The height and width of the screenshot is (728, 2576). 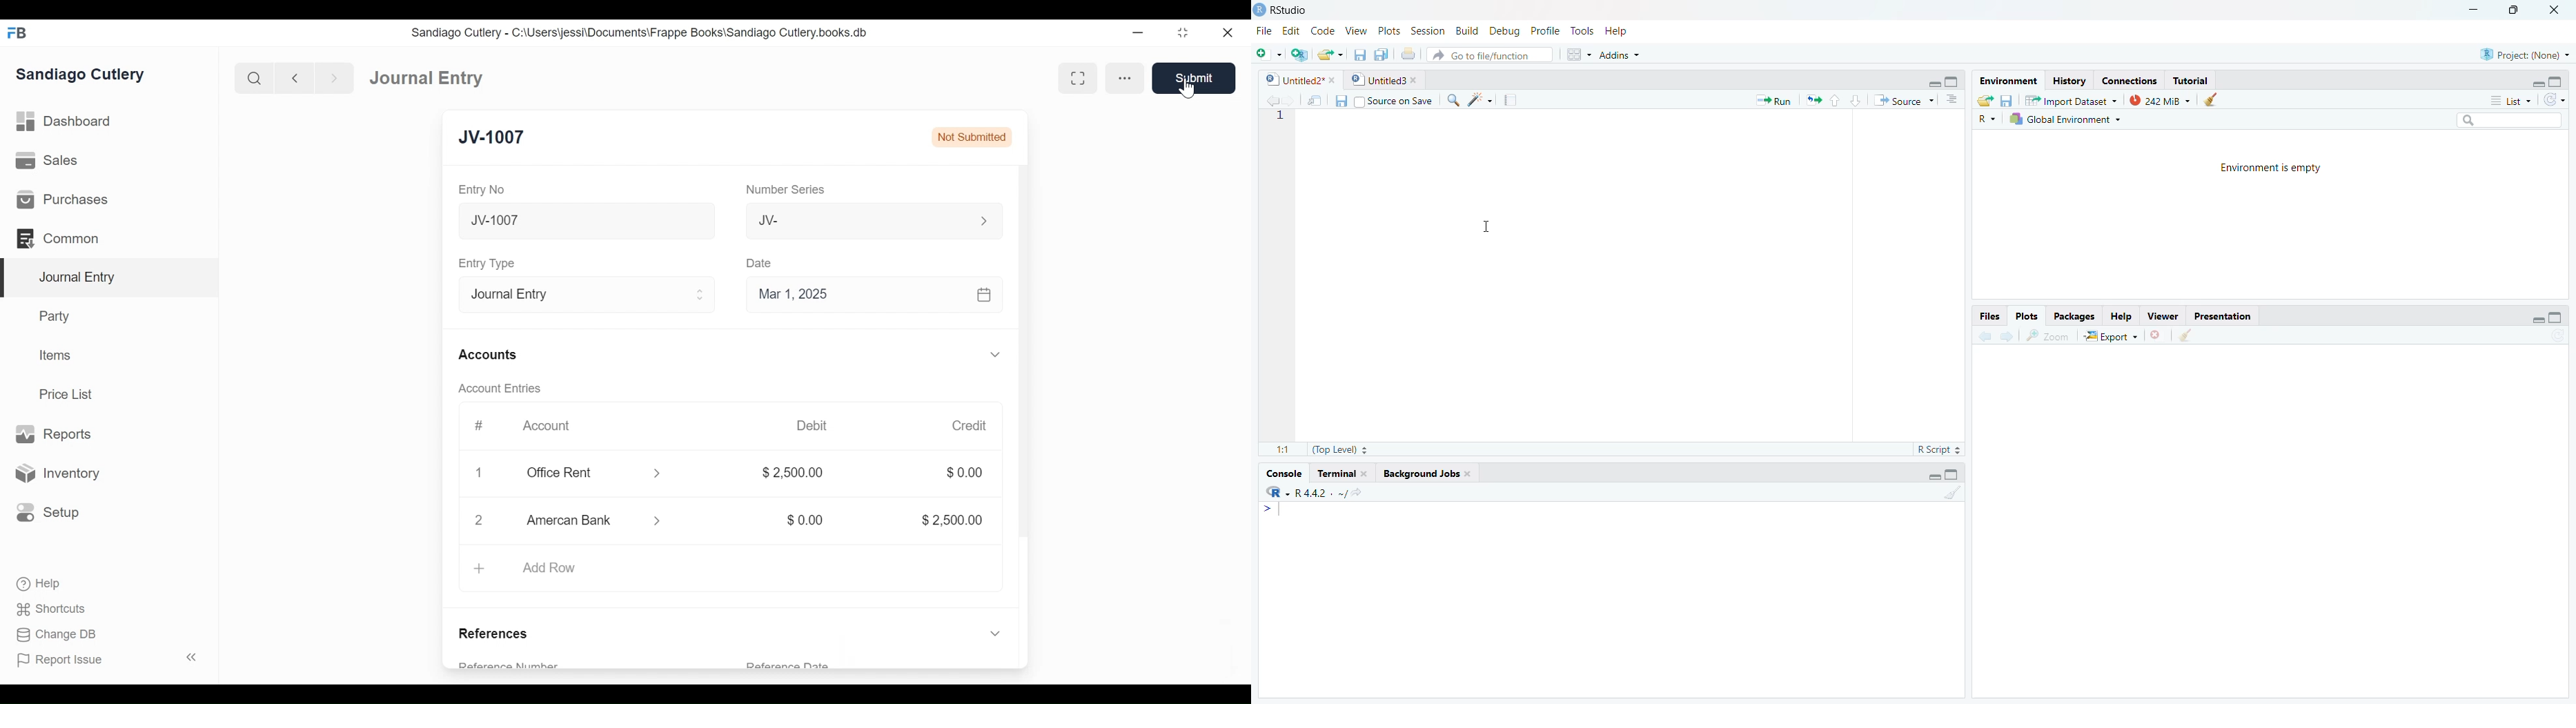 What do you see at coordinates (1953, 81) in the screenshot?
I see `maximize` at bounding box center [1953, 81].